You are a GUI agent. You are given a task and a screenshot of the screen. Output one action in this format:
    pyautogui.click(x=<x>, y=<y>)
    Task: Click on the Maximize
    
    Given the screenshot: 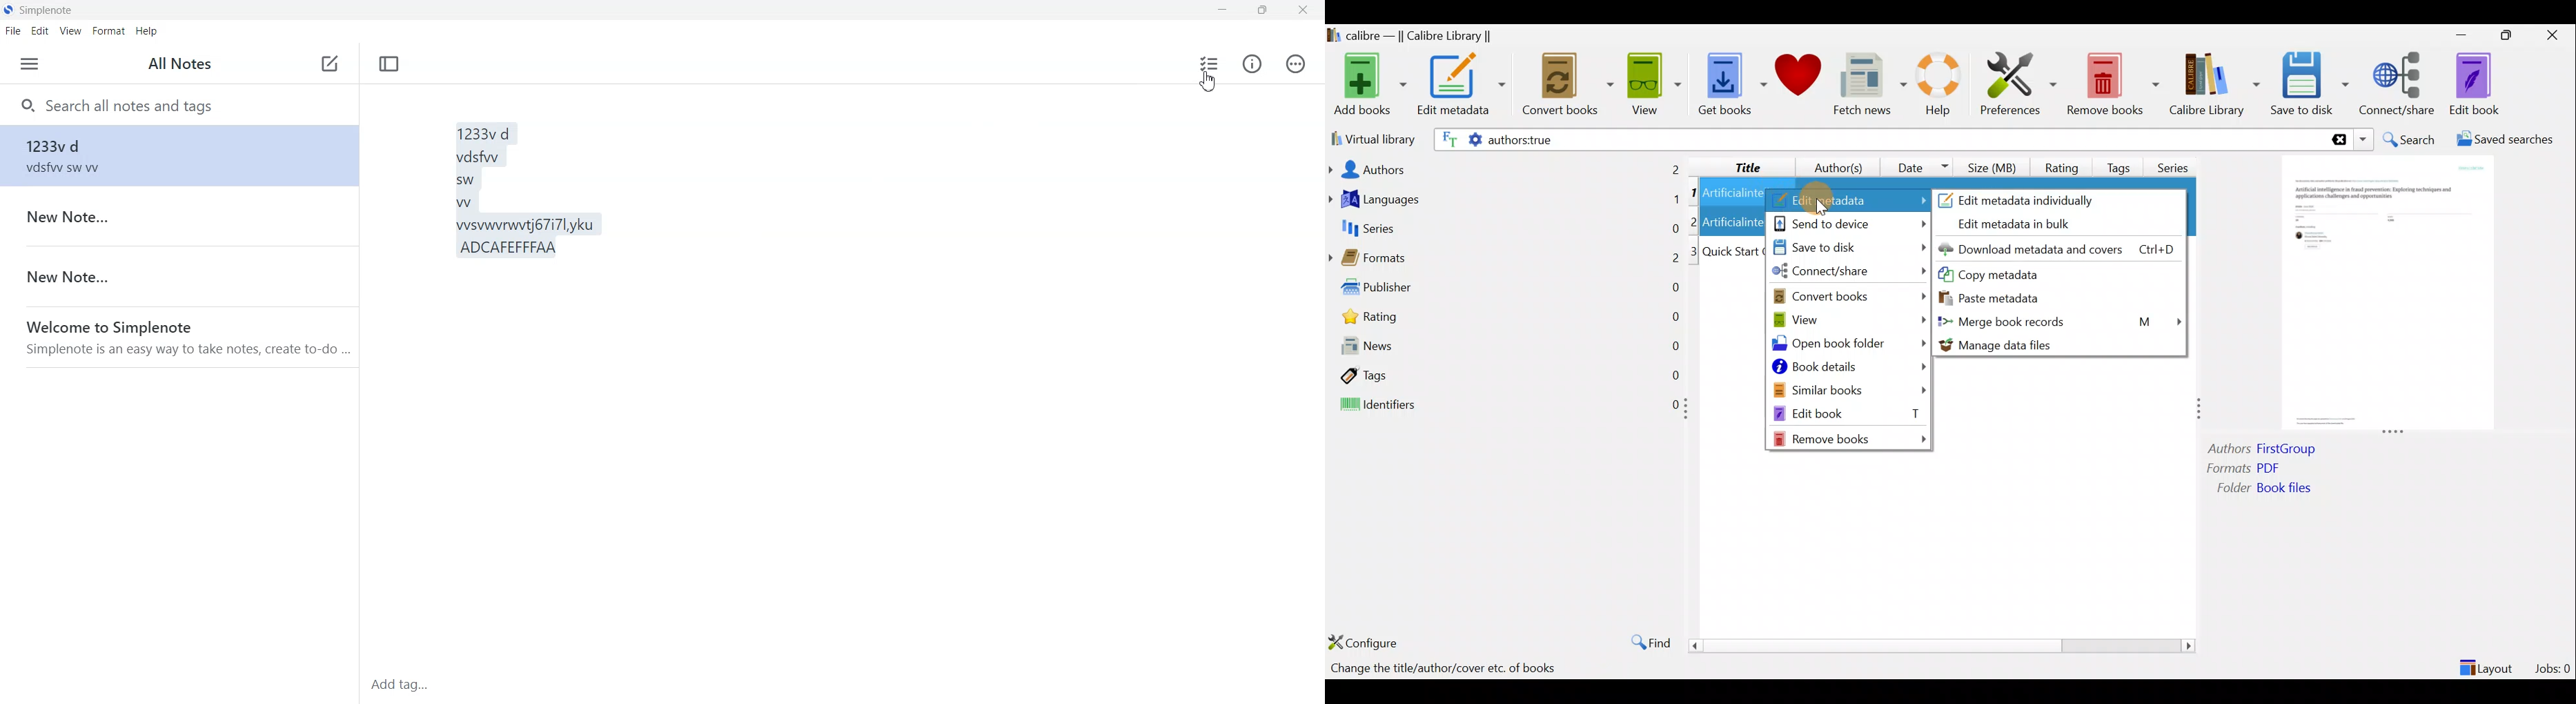 What is the action you would take?
    pyautogui.click(x=2512, y=36)
    